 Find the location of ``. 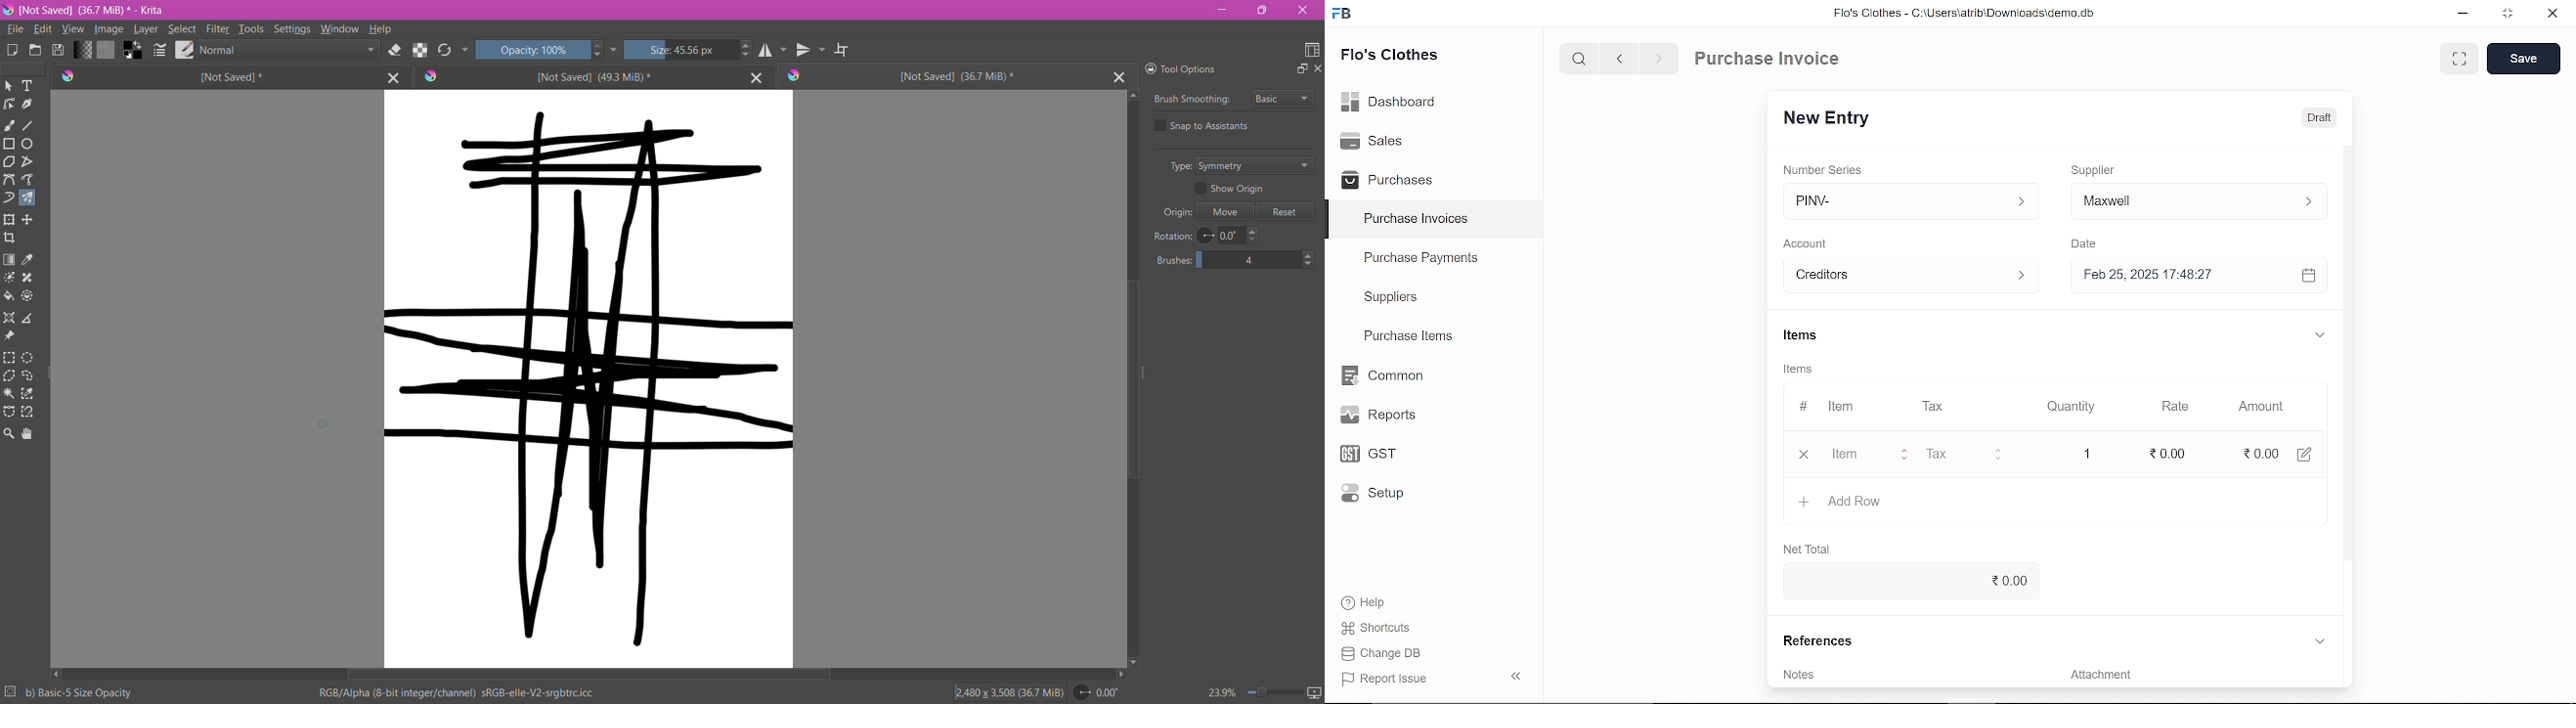

 is located at coordinates (291, 30).